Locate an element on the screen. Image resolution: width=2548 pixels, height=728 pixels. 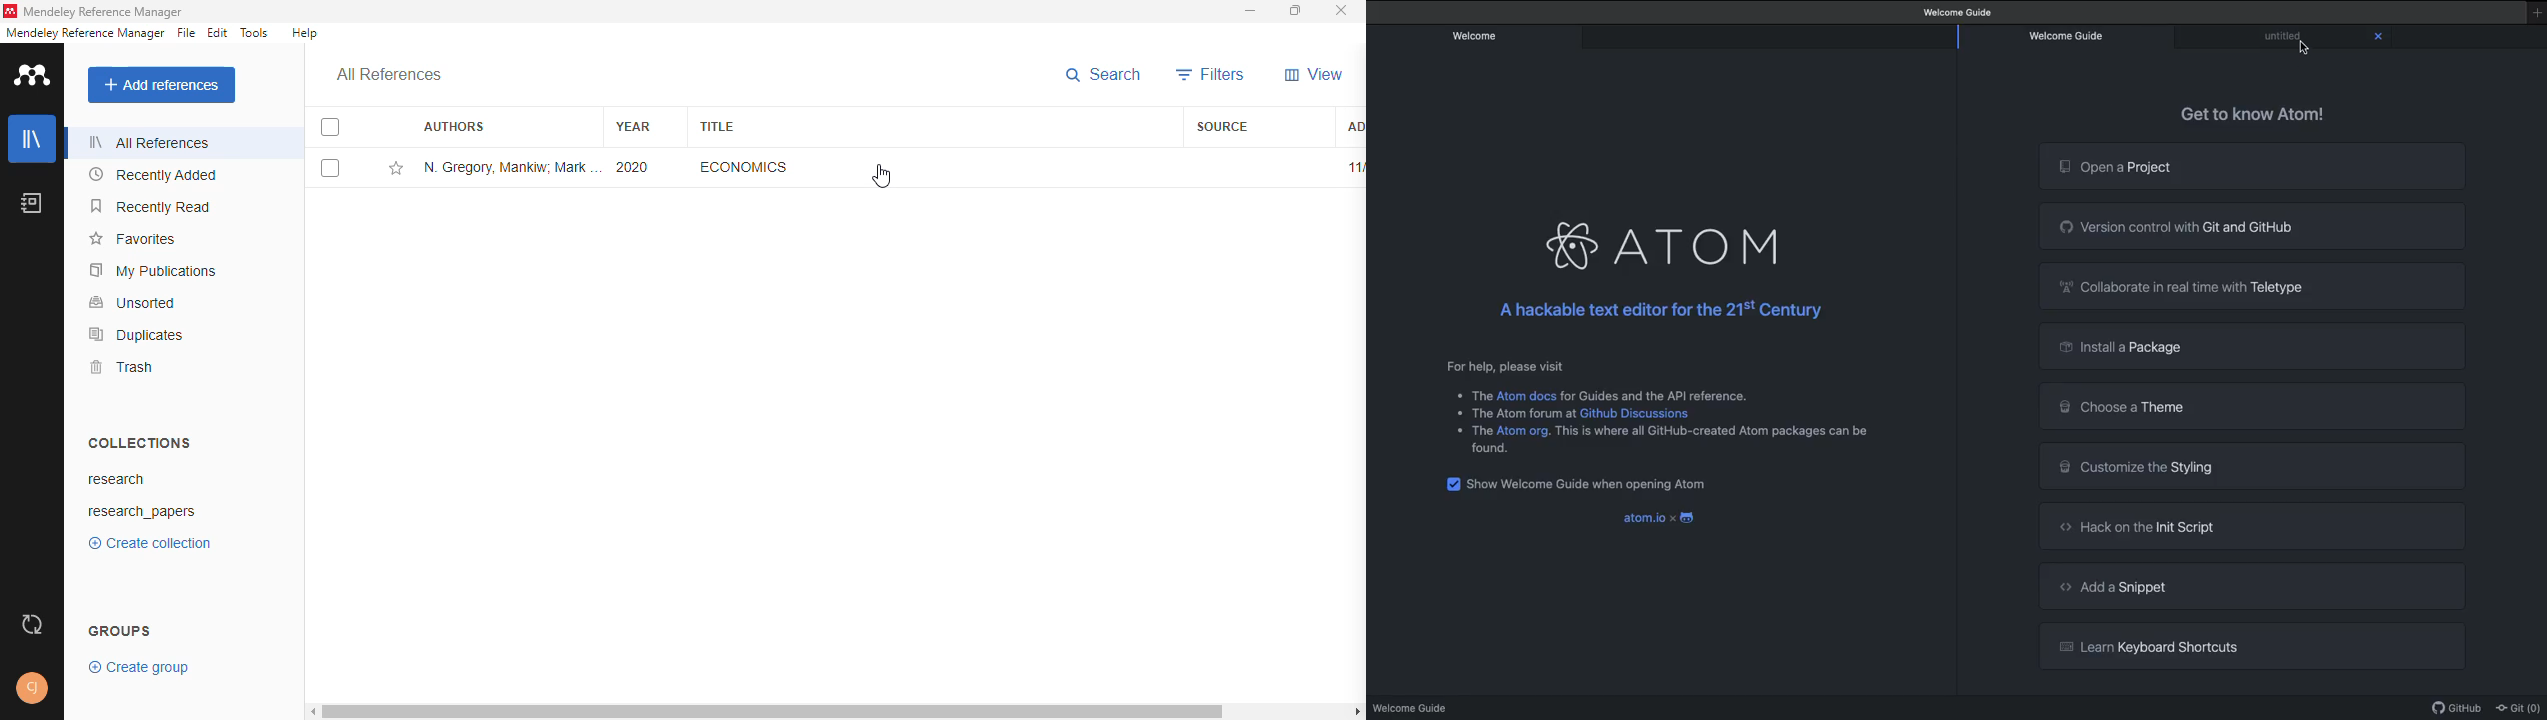
recently added is located at coordinates (151, 175).